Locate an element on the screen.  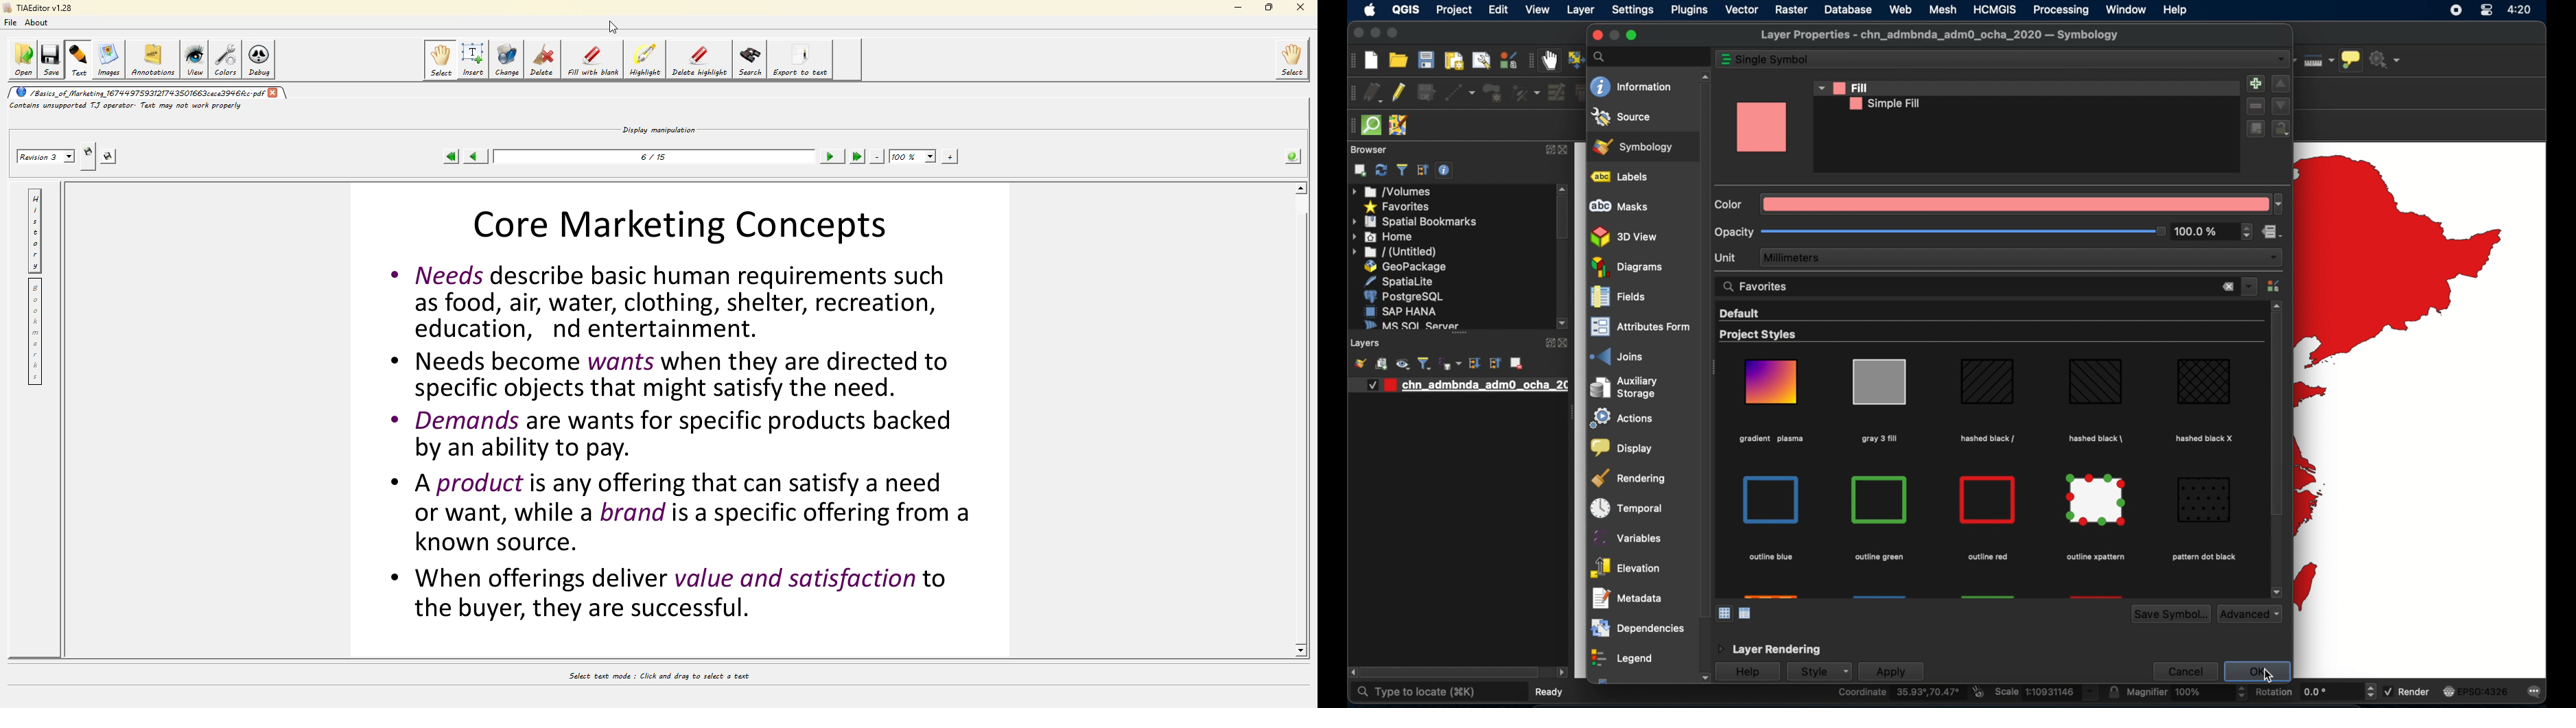
jsomremote is located at coordinates (1398, 126).